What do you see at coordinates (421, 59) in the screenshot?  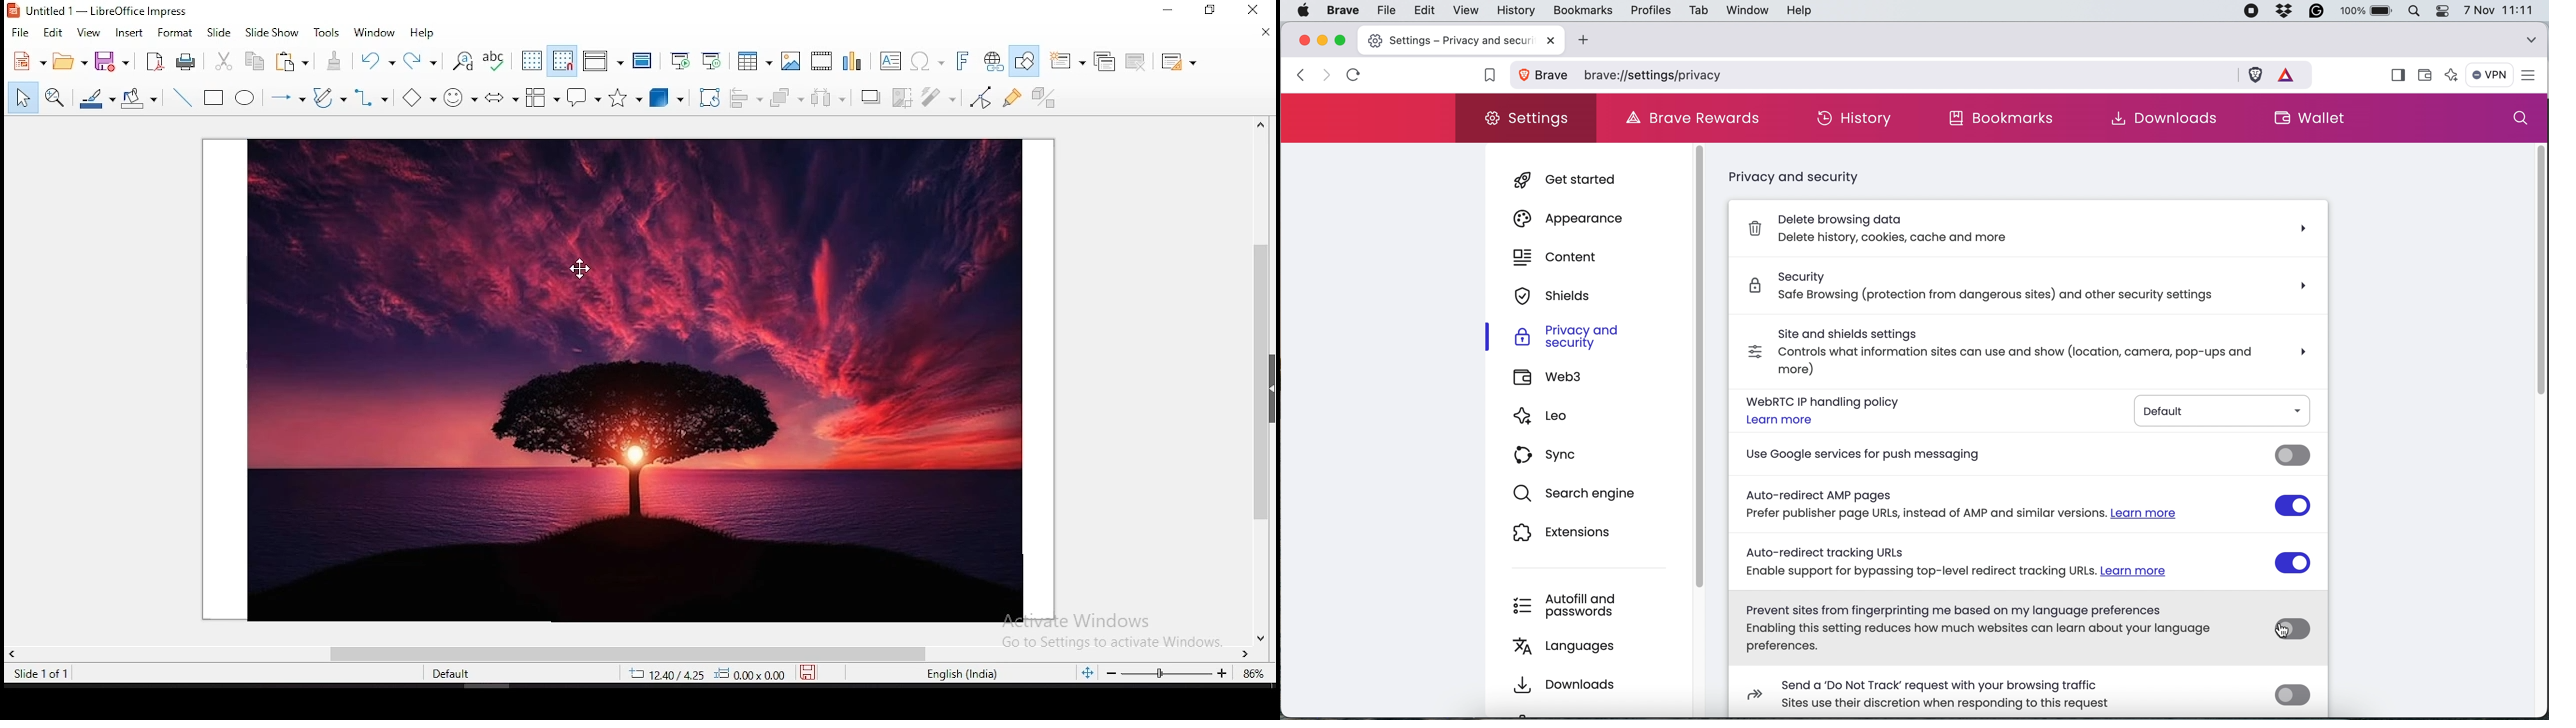 I see `redo` at bounding box center [421, 59].